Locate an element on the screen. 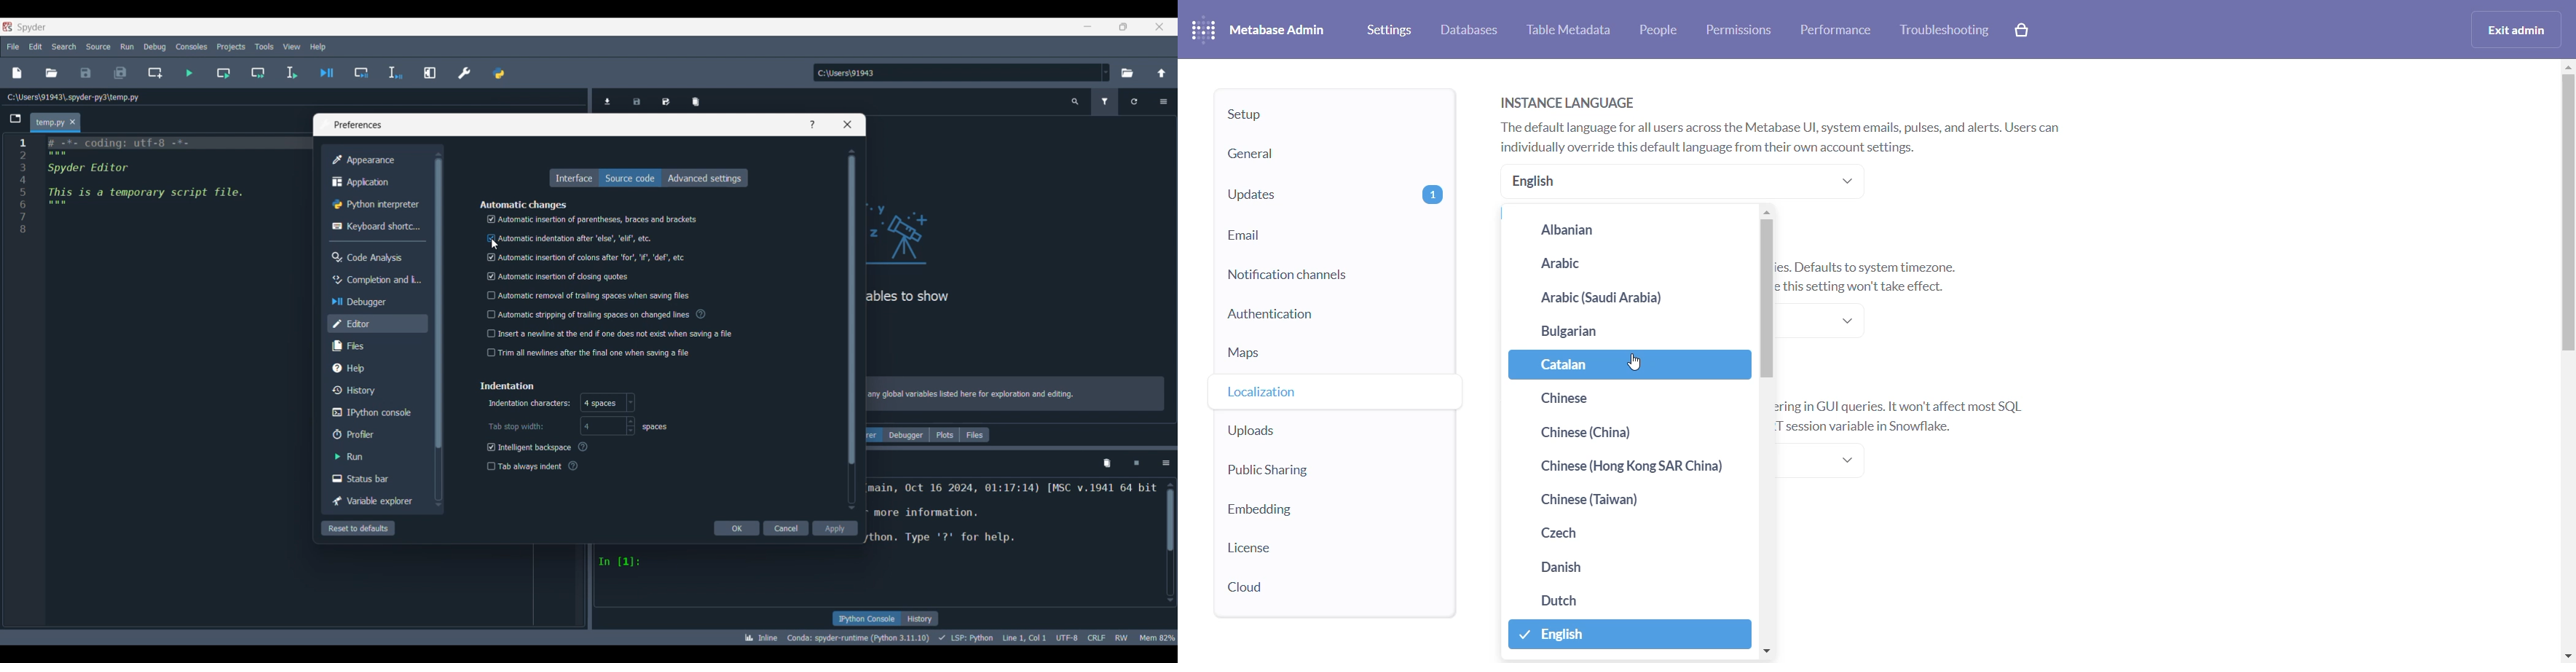 This screenshot has height=672, width=2576. Tools menu is located at coordinates (264, 46).